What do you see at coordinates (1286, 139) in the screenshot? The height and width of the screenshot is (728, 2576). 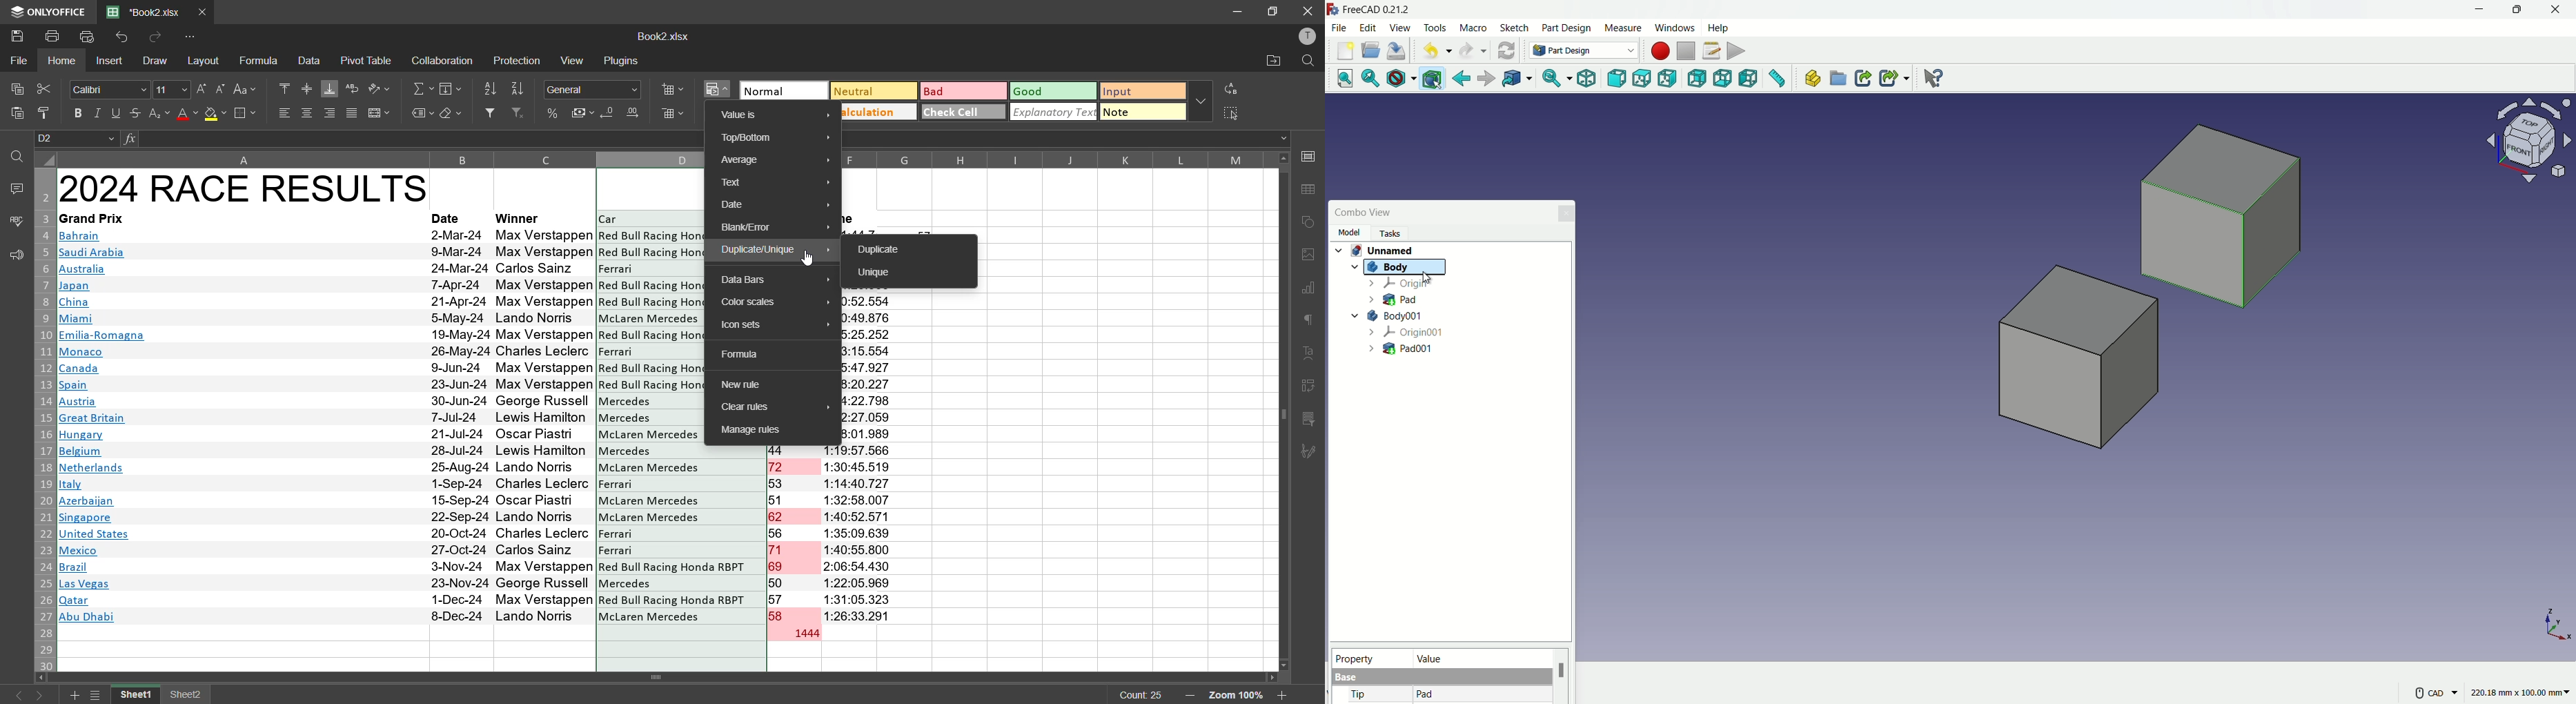 I see `Drop-down ` at bounding box center [1286, 139].